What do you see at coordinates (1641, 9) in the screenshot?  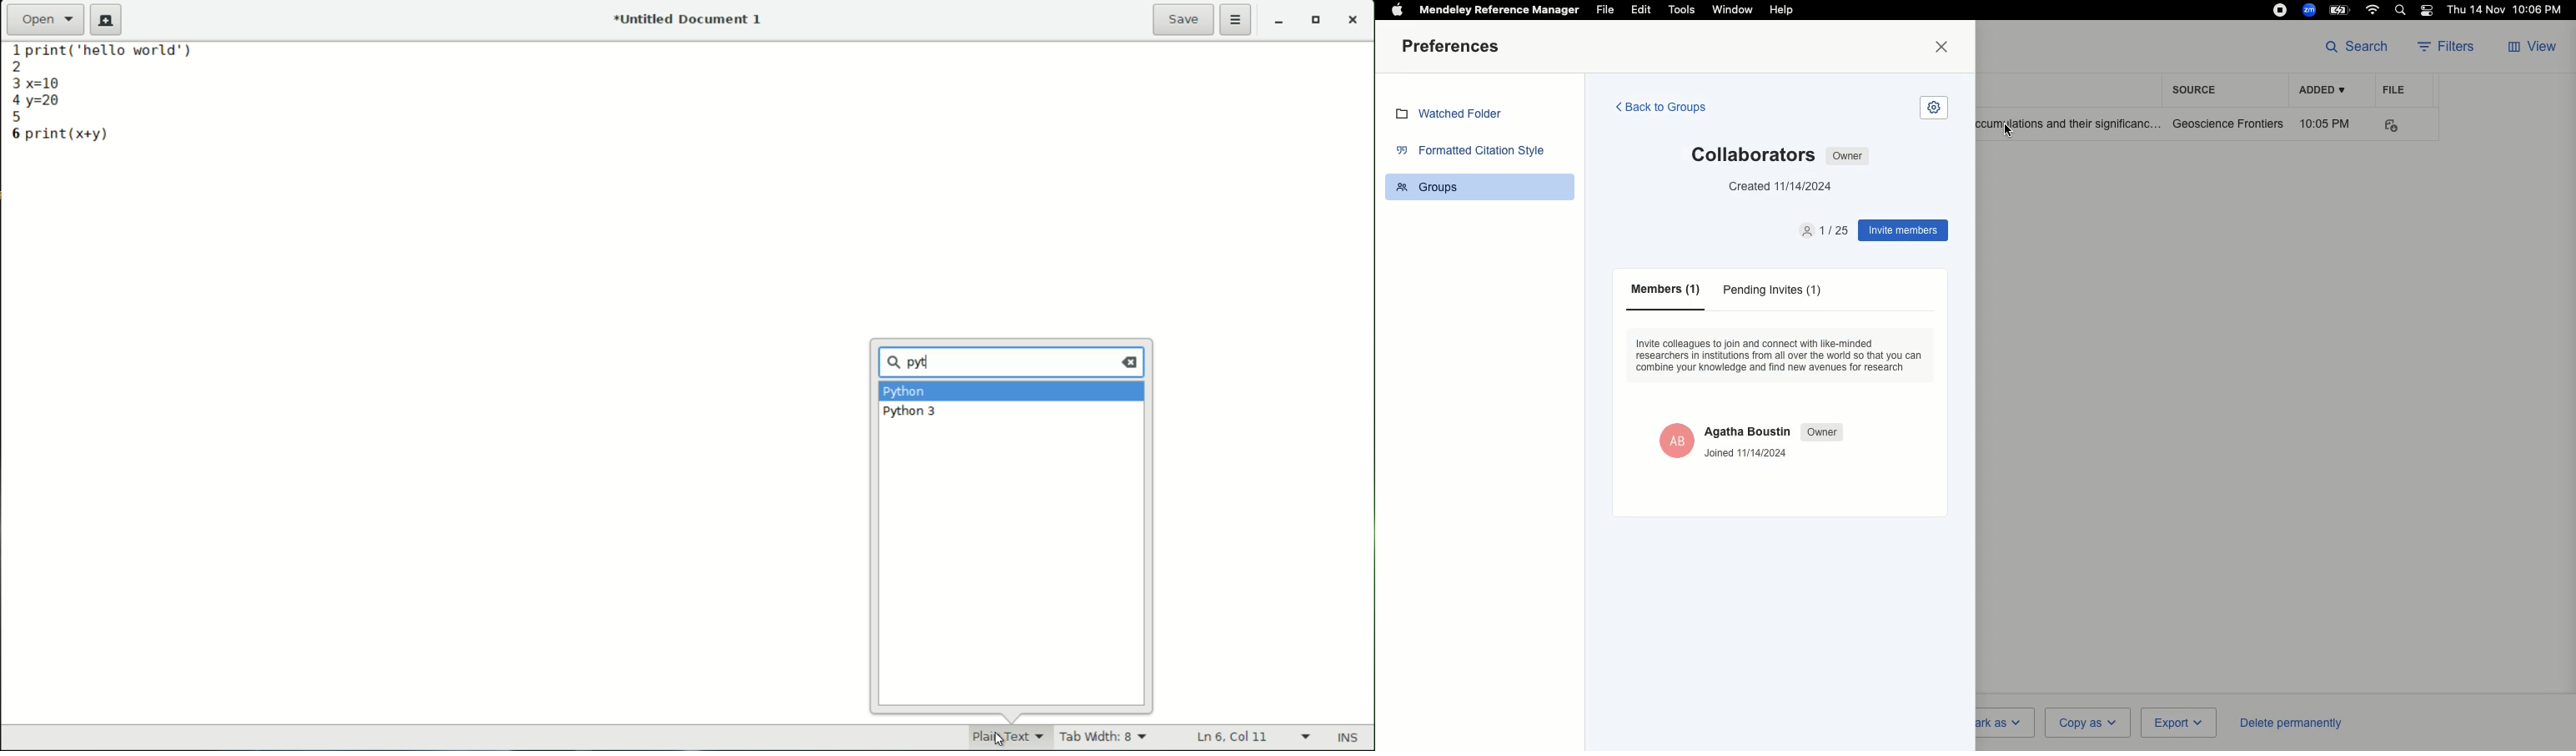 I see `Edit` at bounding box center [1641, 9].